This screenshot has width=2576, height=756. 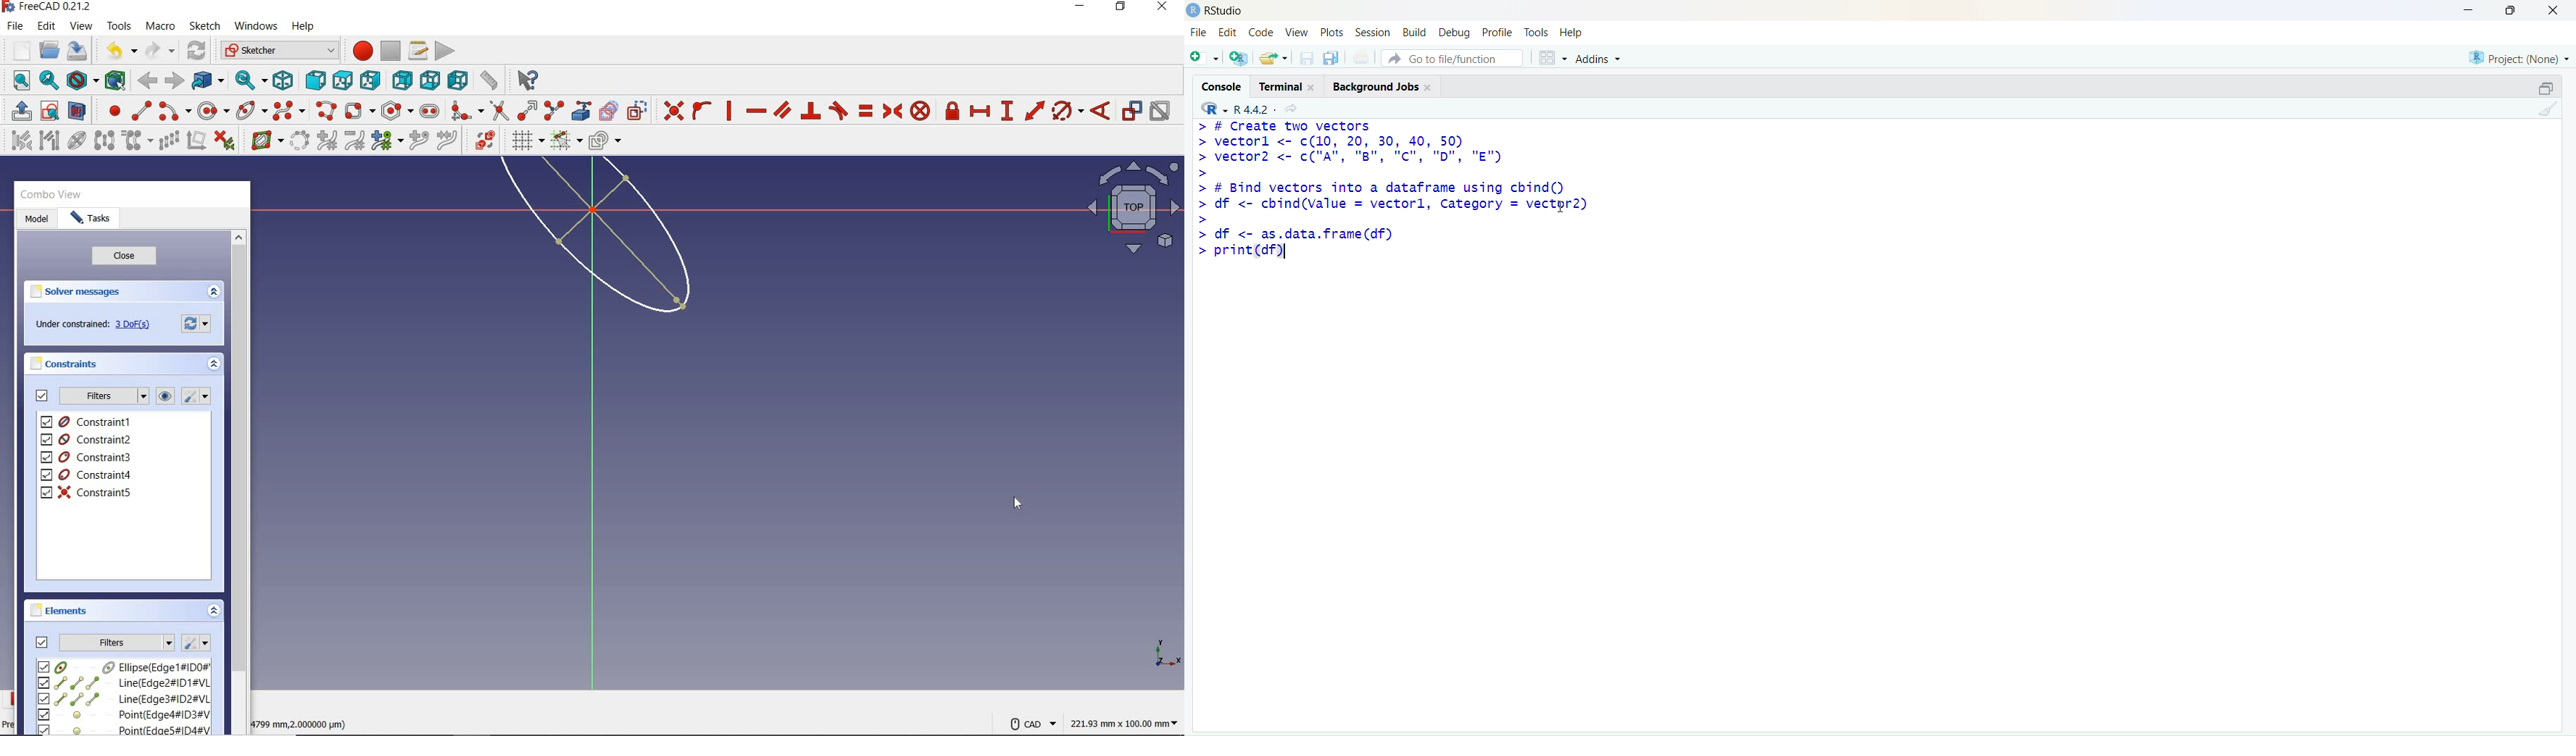 What do you see at coordinates (1030, 722) in the screenshot?
I see `CAD Navigation Style` at bounding box center [1030, 722].